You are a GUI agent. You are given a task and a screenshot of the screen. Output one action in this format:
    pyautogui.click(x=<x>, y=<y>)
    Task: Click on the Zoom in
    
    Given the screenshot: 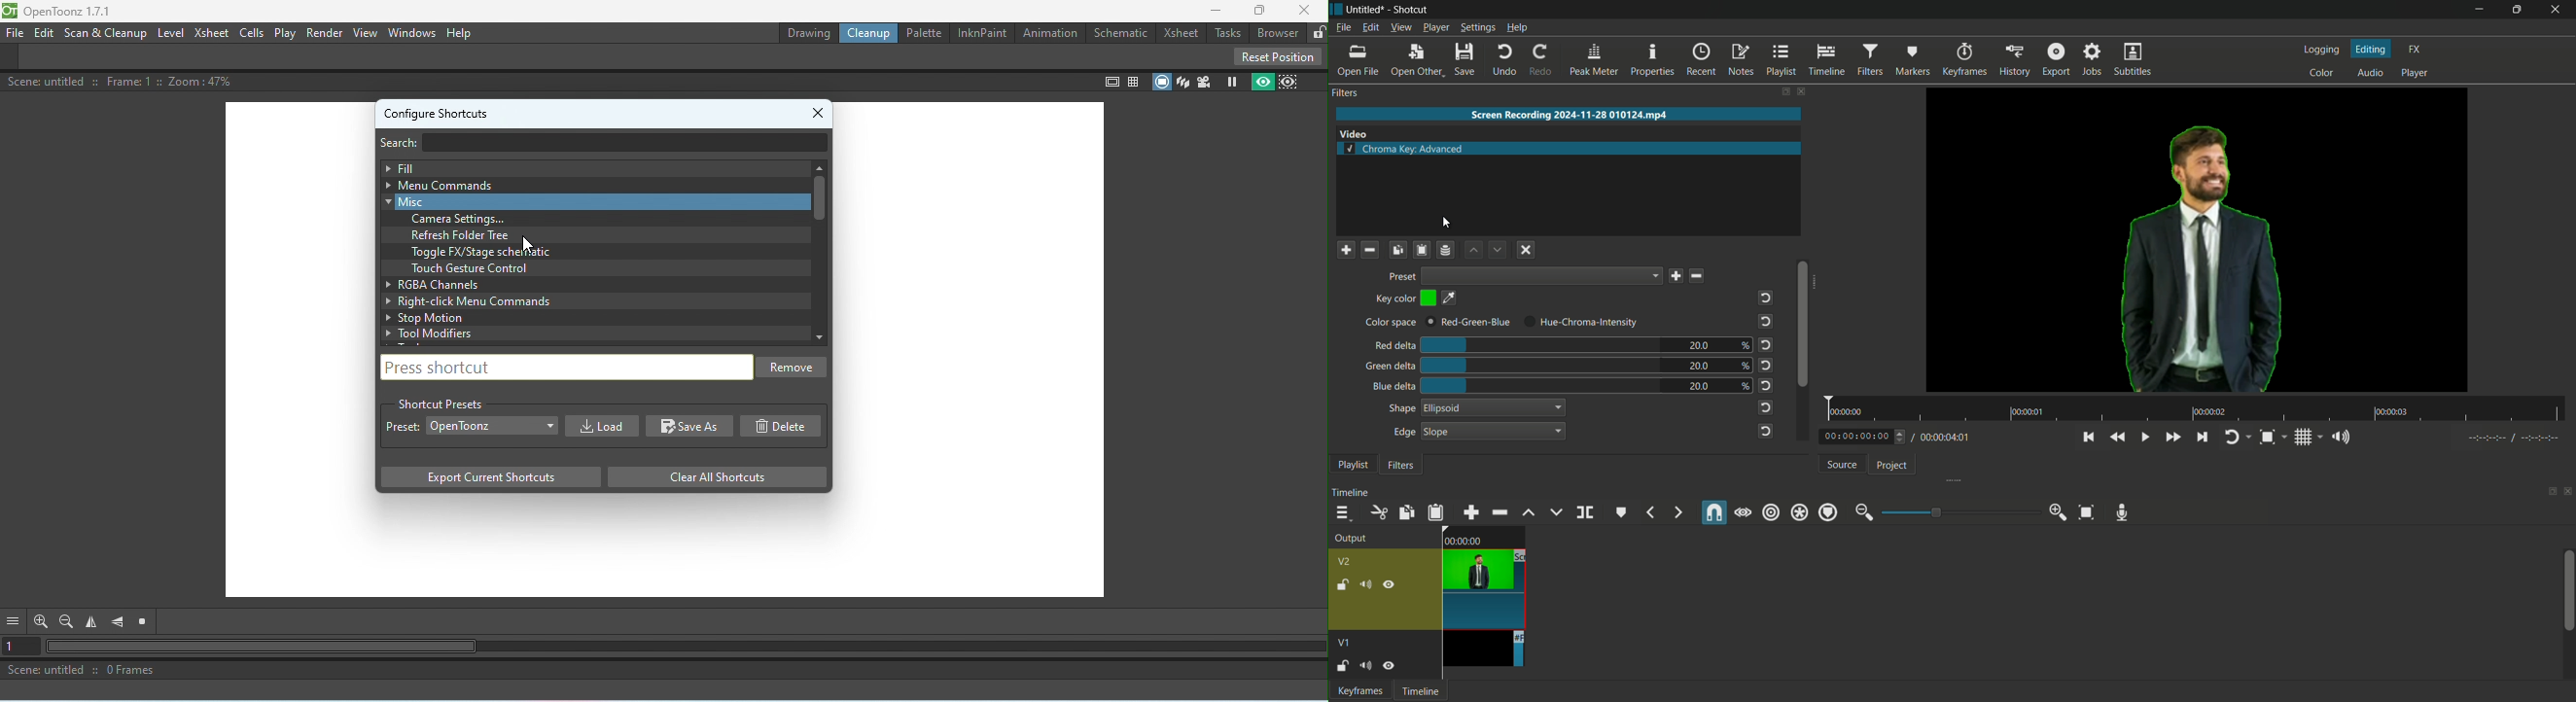 What is the action you would take?
    pyautogui.click(x=39, y=621)
    